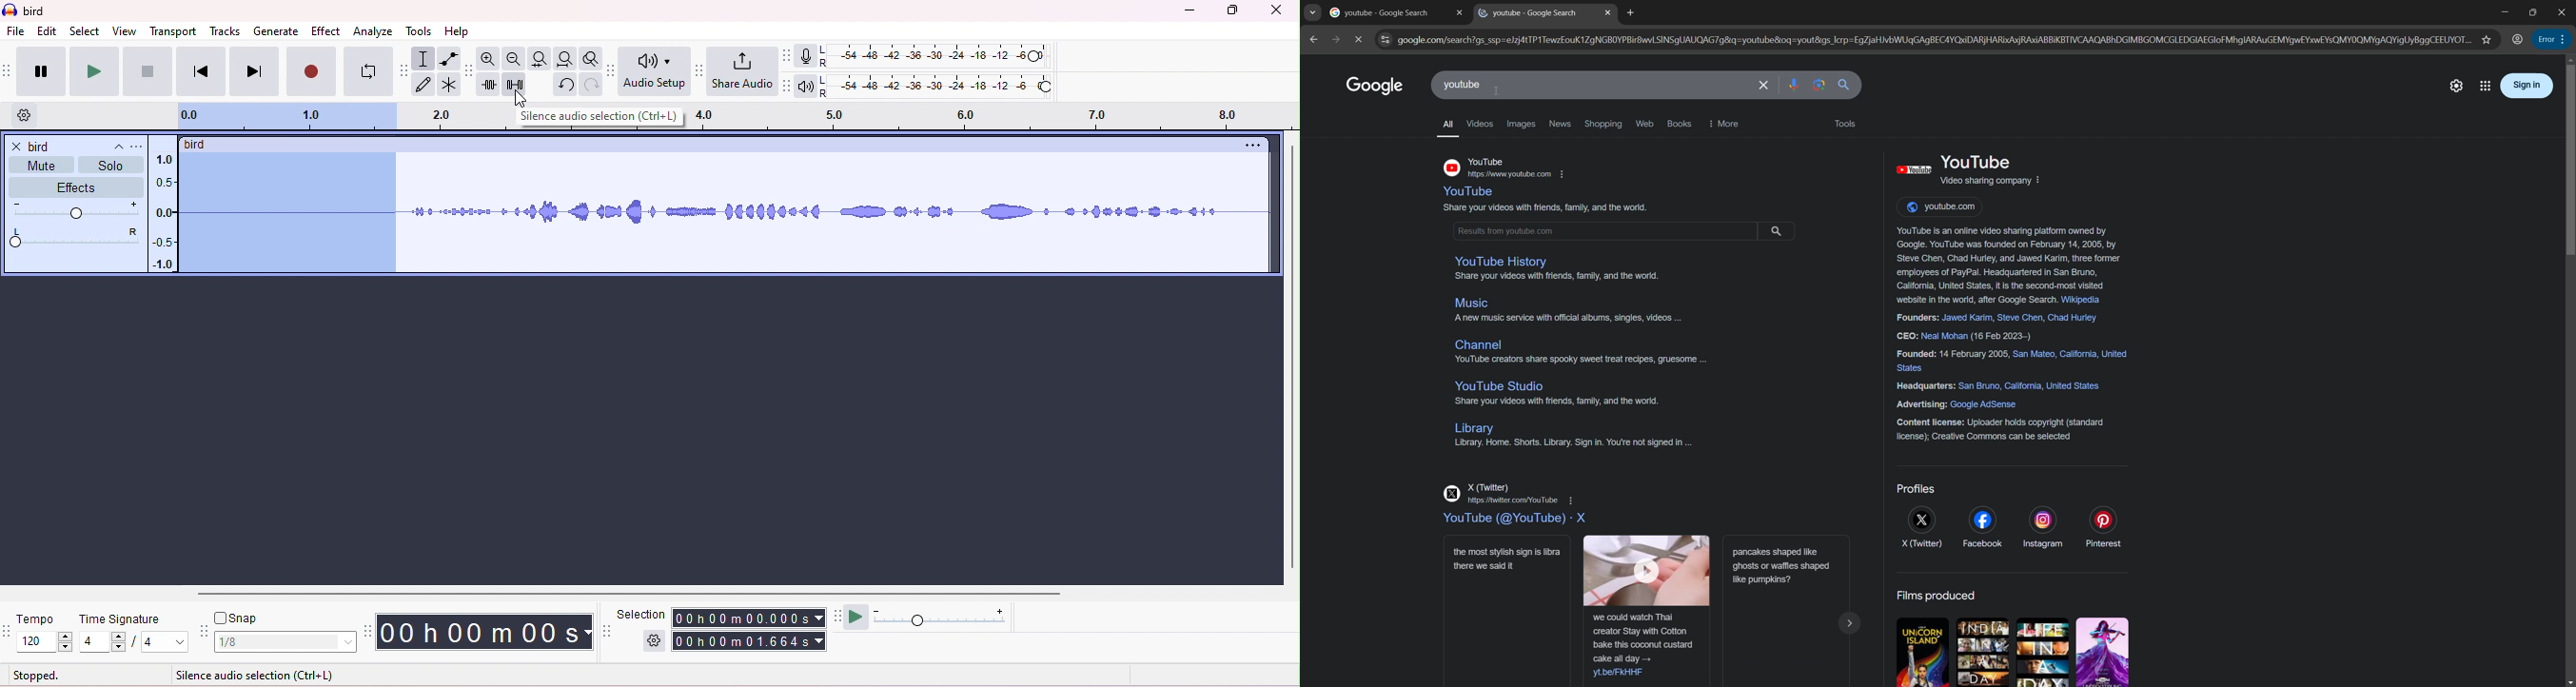 This screenshot has height=700, width=2576. What do you see at coordinates (836, 615) in the screenshot?
I see `play at speed tool bar` at bounding box center [836, 615].